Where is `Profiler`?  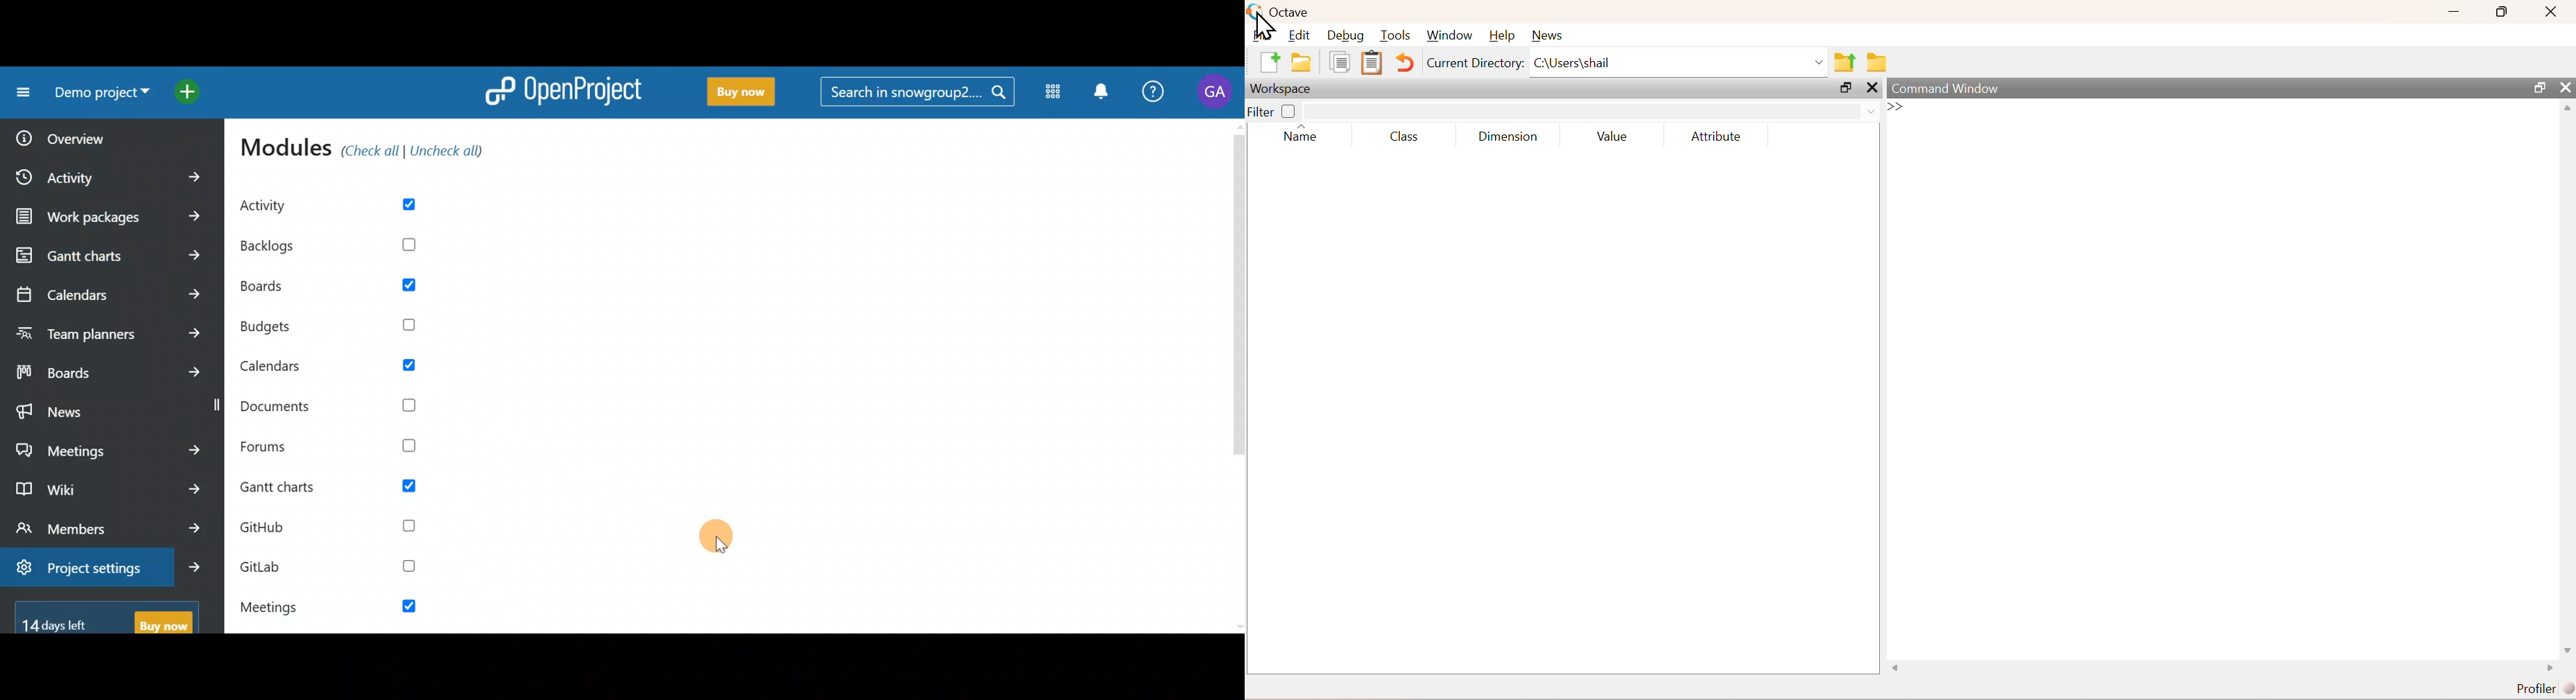 Profiler is located at coordinates (2543, 689).